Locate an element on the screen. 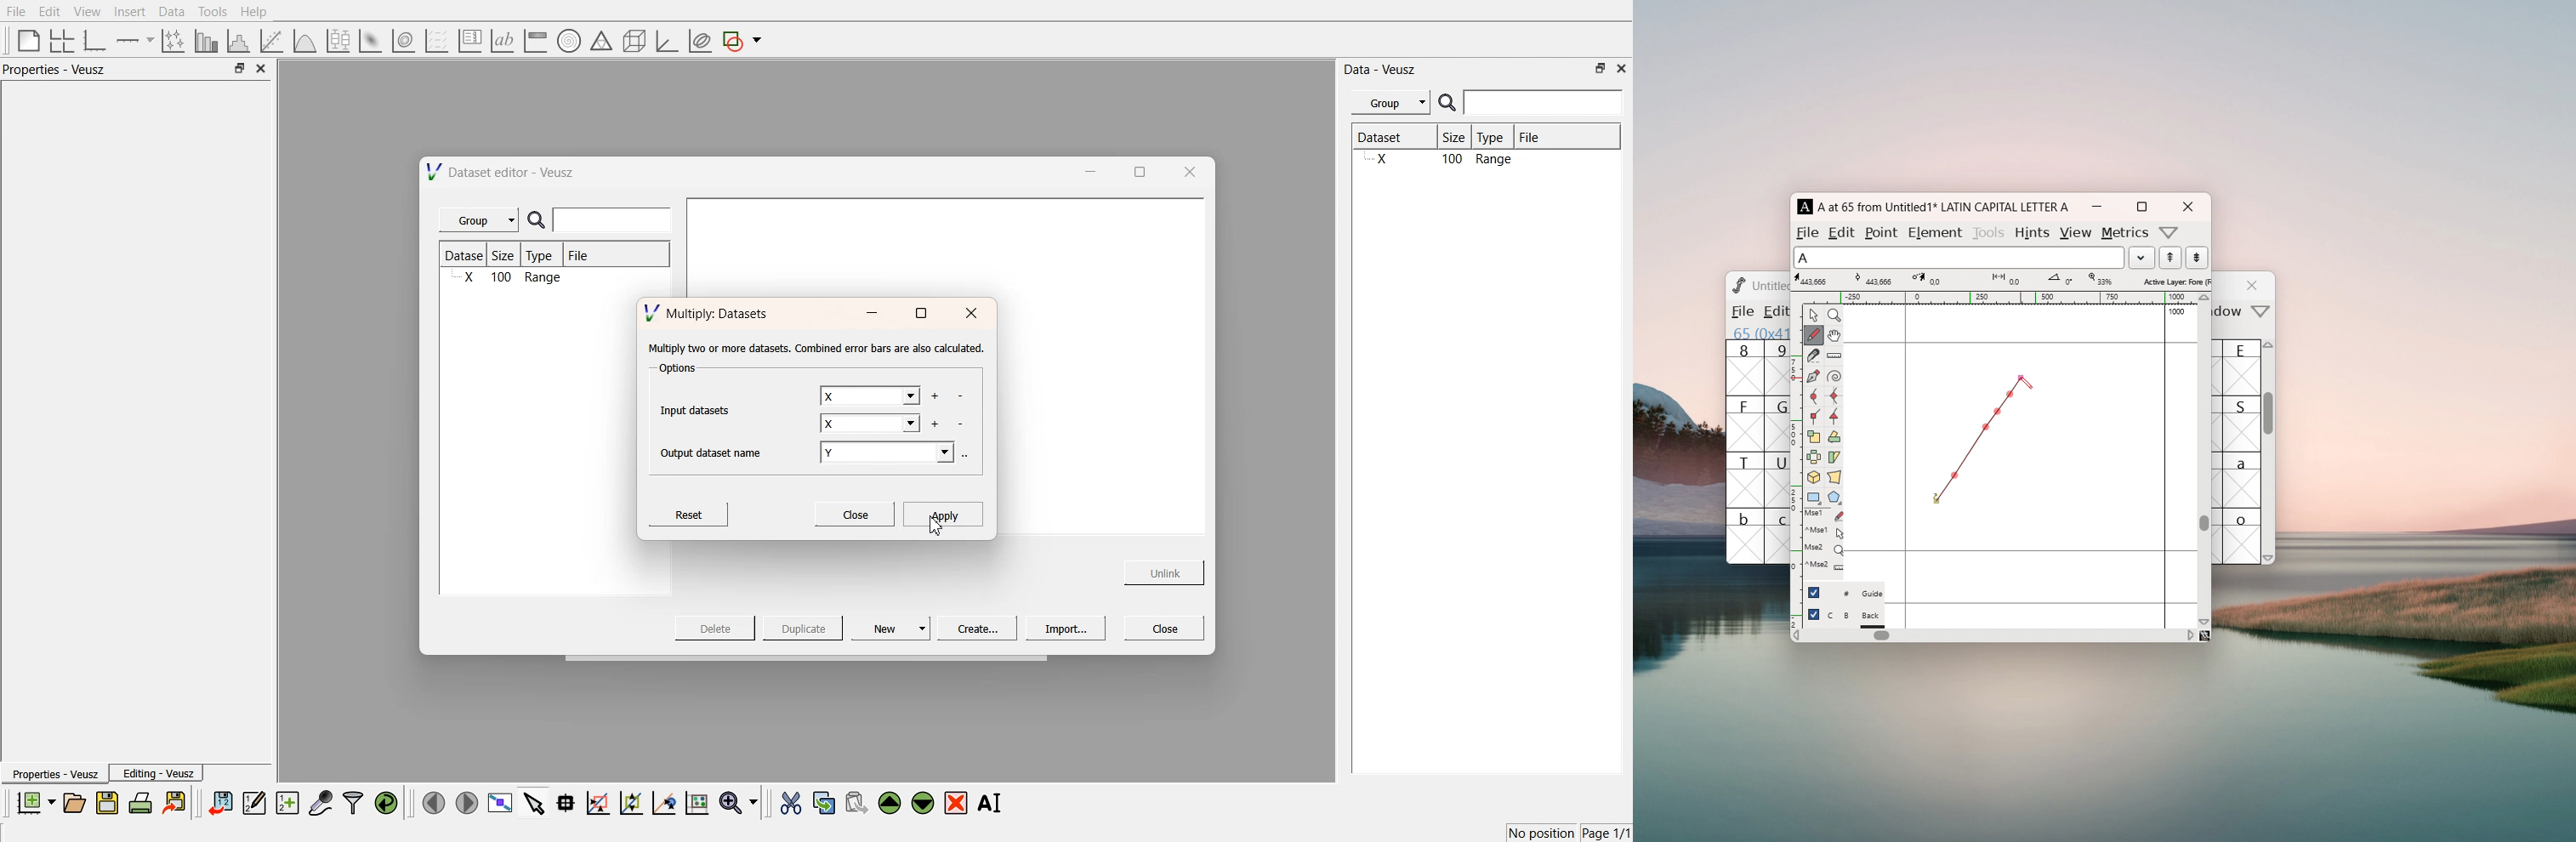 Image resolution: width=2576 pixels, height=868 pixels. scrollbar is located at coordinates (2269, 421).